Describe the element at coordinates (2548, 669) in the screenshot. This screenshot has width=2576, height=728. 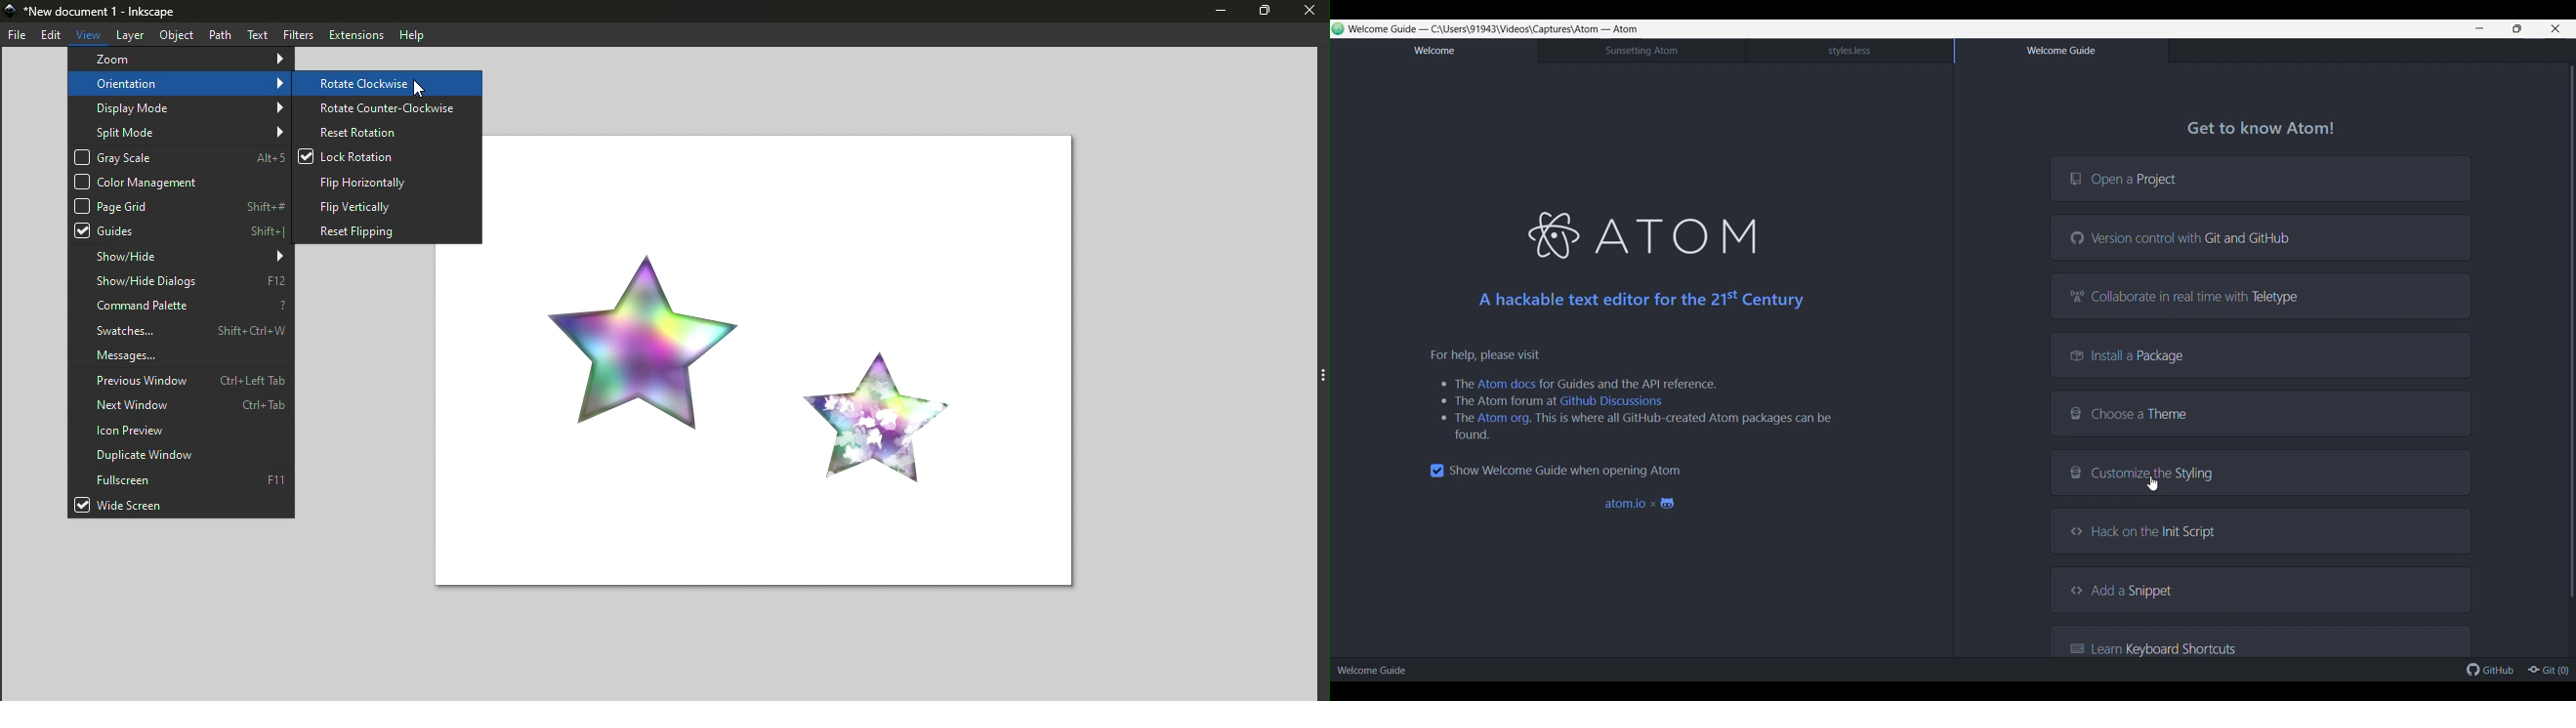
I see `Git` at that location.